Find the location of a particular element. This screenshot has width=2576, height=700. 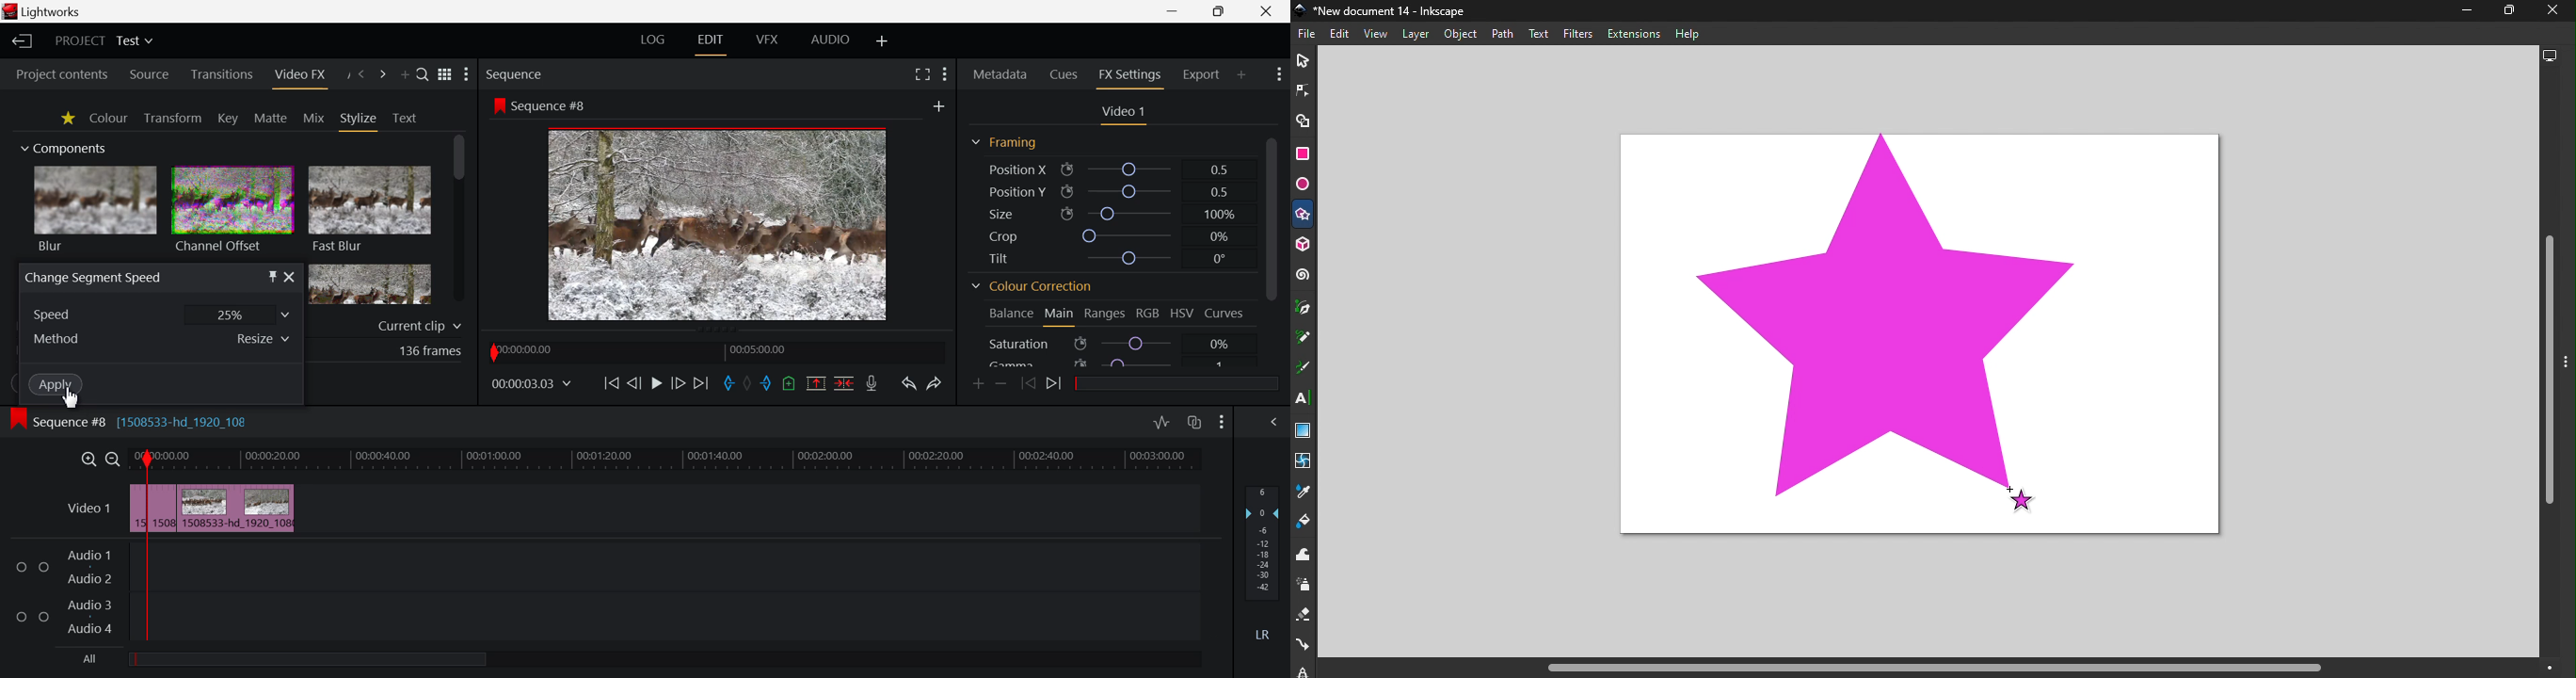

Edit is located at coordinates (1342, 34).